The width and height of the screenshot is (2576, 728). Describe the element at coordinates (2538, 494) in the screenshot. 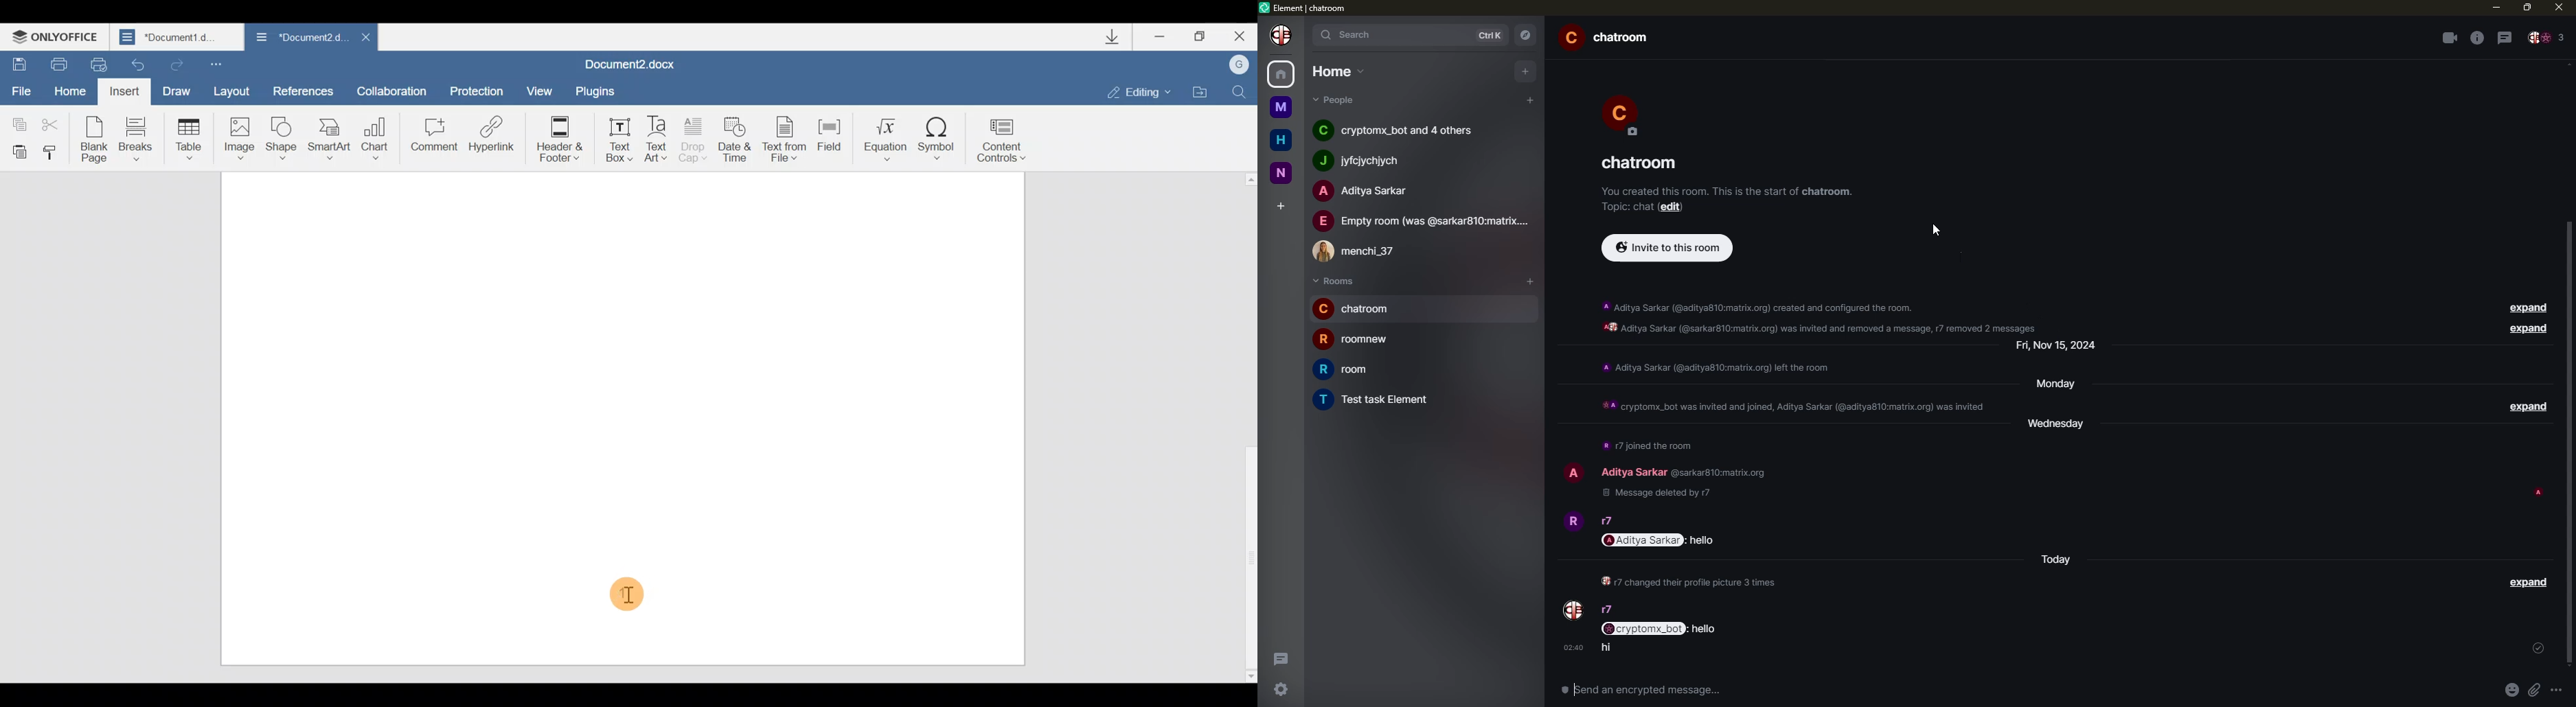

I see `seen` at that location.